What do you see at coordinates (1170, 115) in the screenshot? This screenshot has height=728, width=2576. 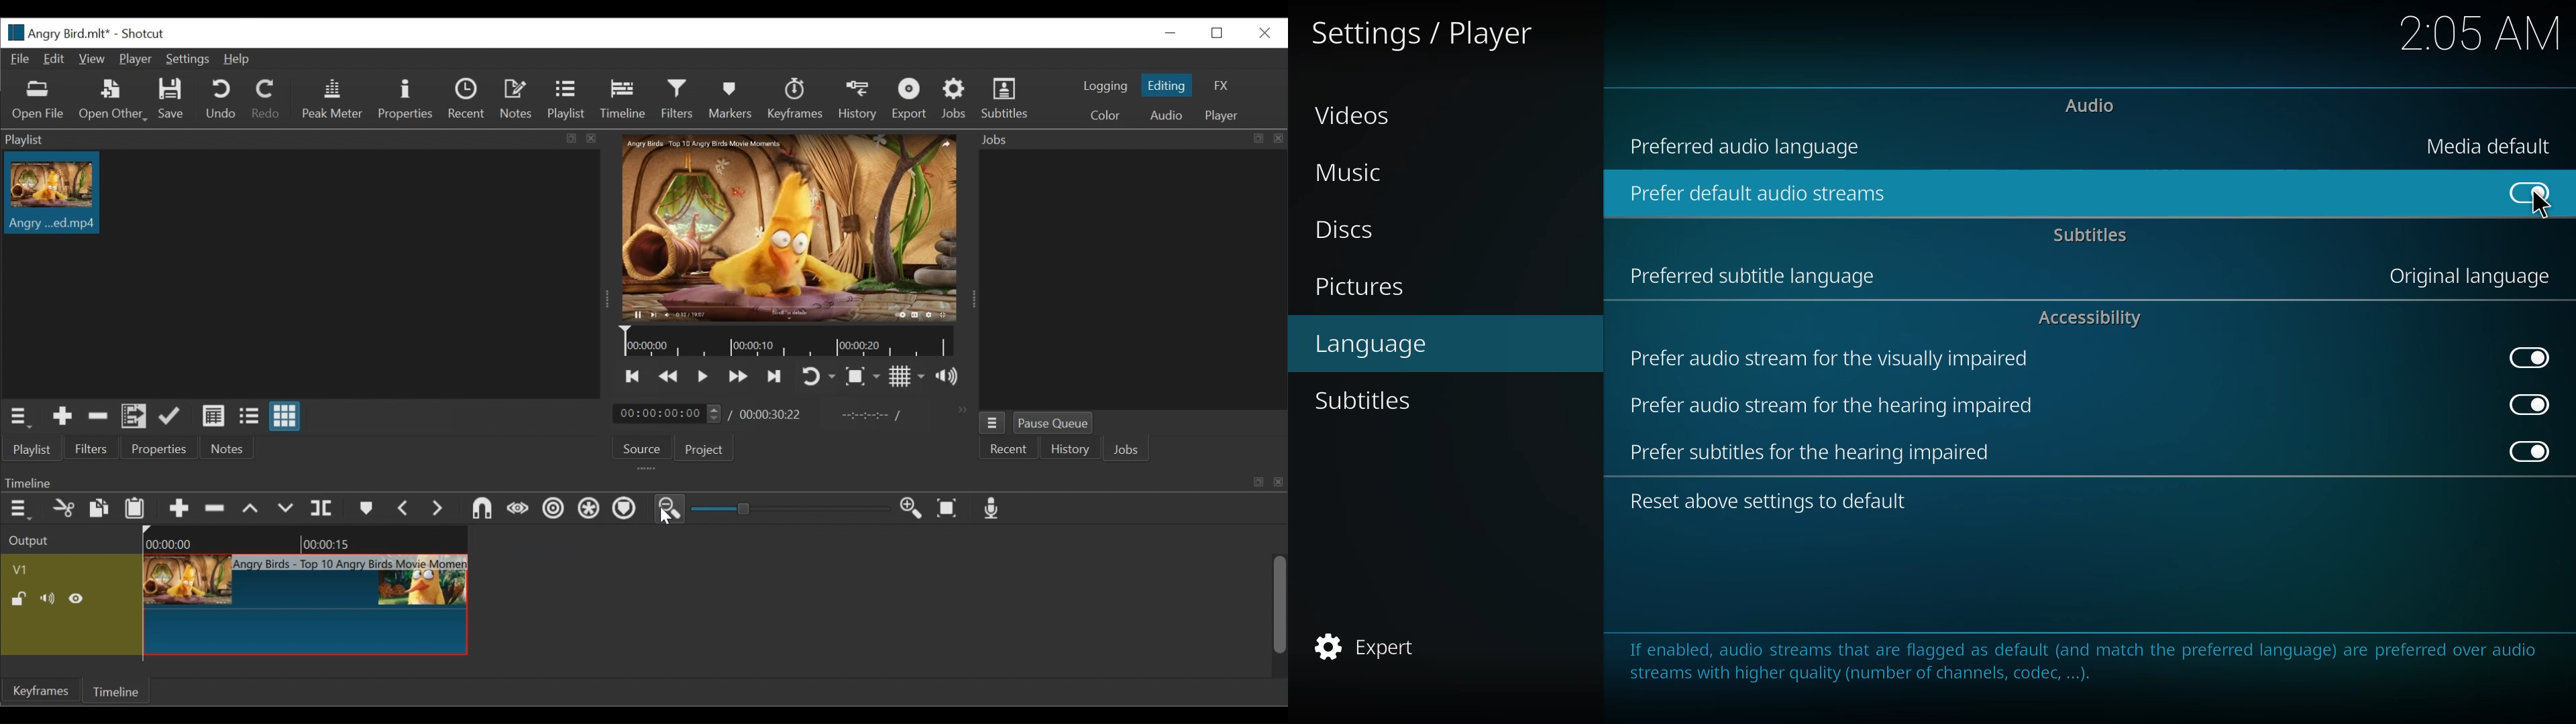 I see `Audio` at bounding box center [1170, 115].